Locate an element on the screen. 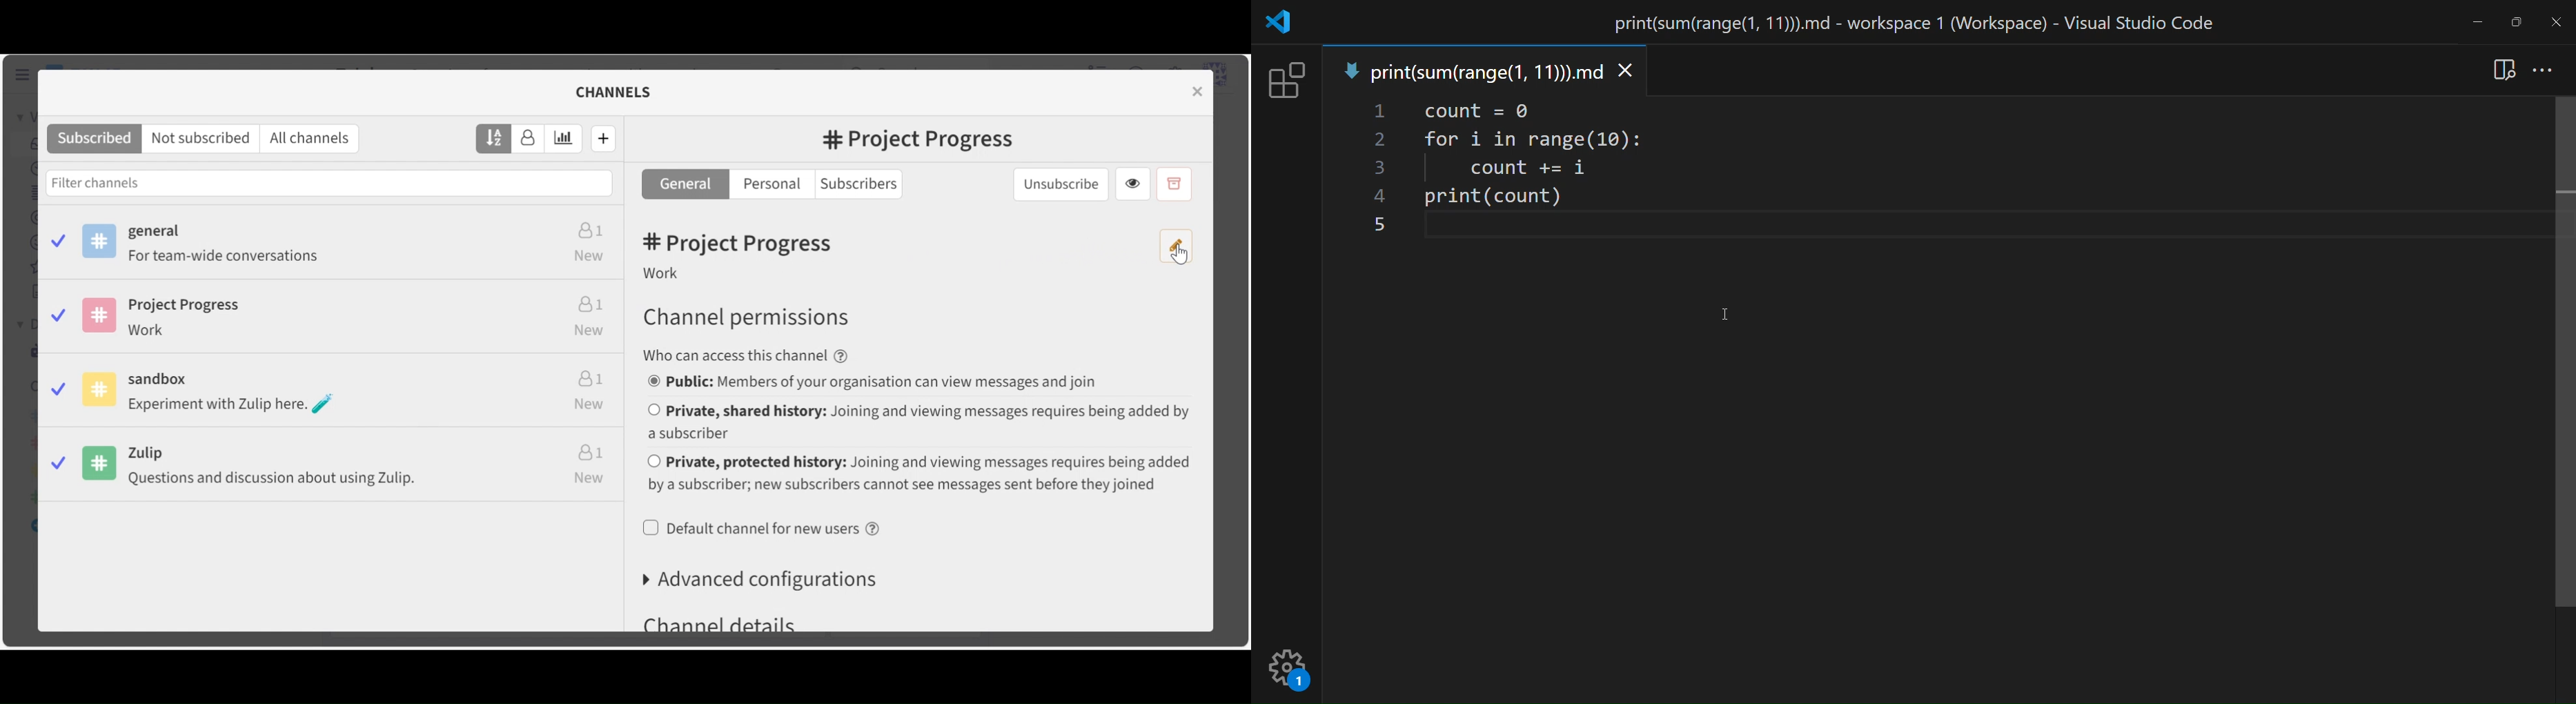 Image resolution: width=2576 pixels, height=728 pixels. logo is located at coordinates (1276, 22).